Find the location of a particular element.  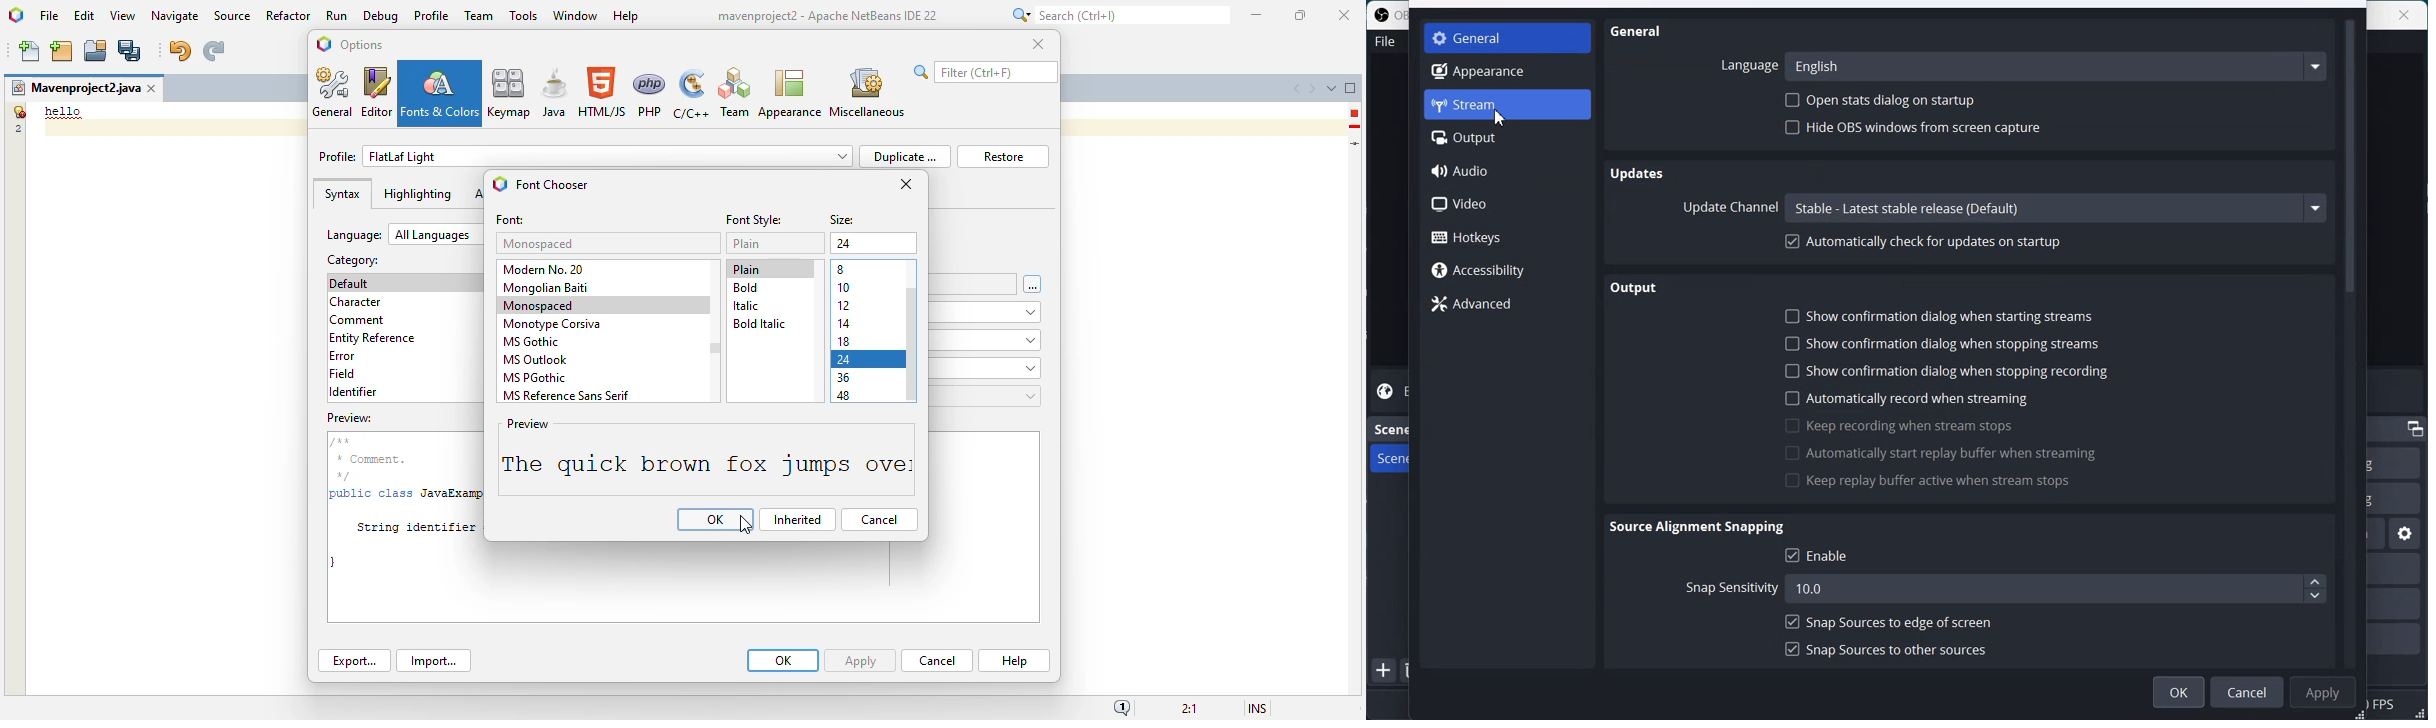

Show confirmation dialog when stopping recording is located at coordinates (1945, 371).